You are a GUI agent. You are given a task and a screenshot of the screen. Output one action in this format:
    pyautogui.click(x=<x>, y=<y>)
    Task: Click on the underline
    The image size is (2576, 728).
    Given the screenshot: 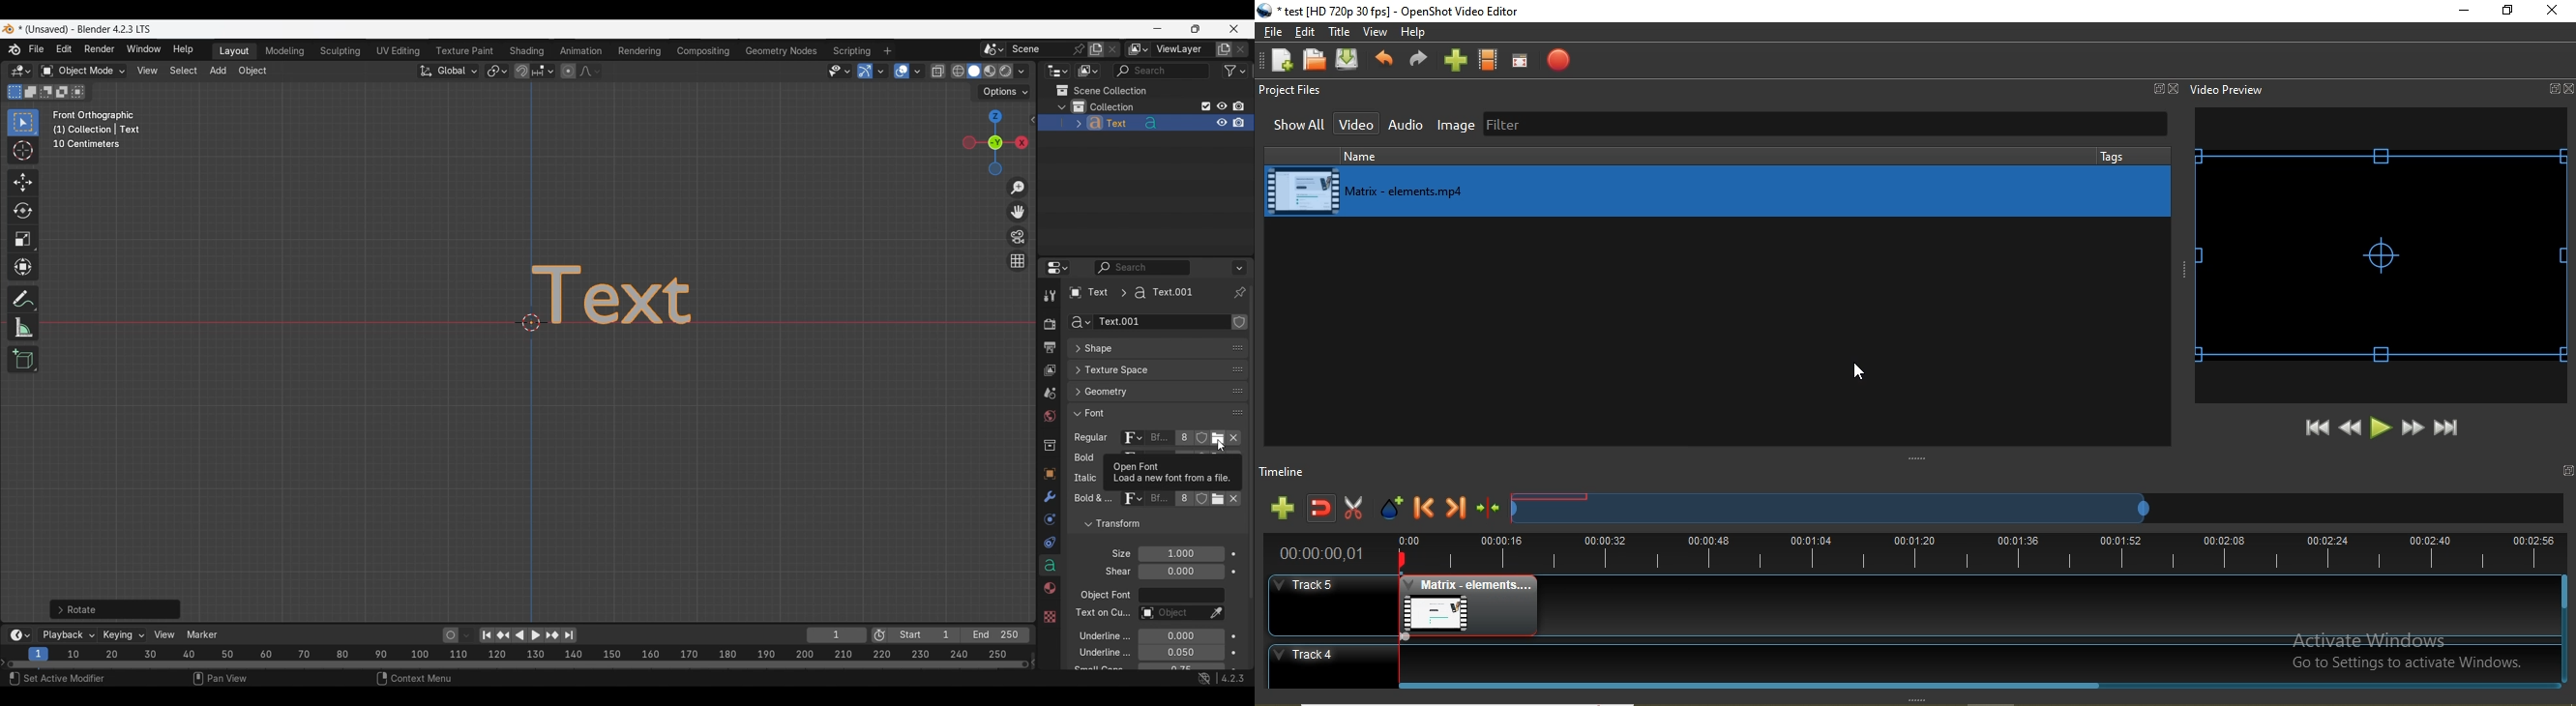 What is the action you would take?
    pyautogui.click(x=1095, y=654)
    